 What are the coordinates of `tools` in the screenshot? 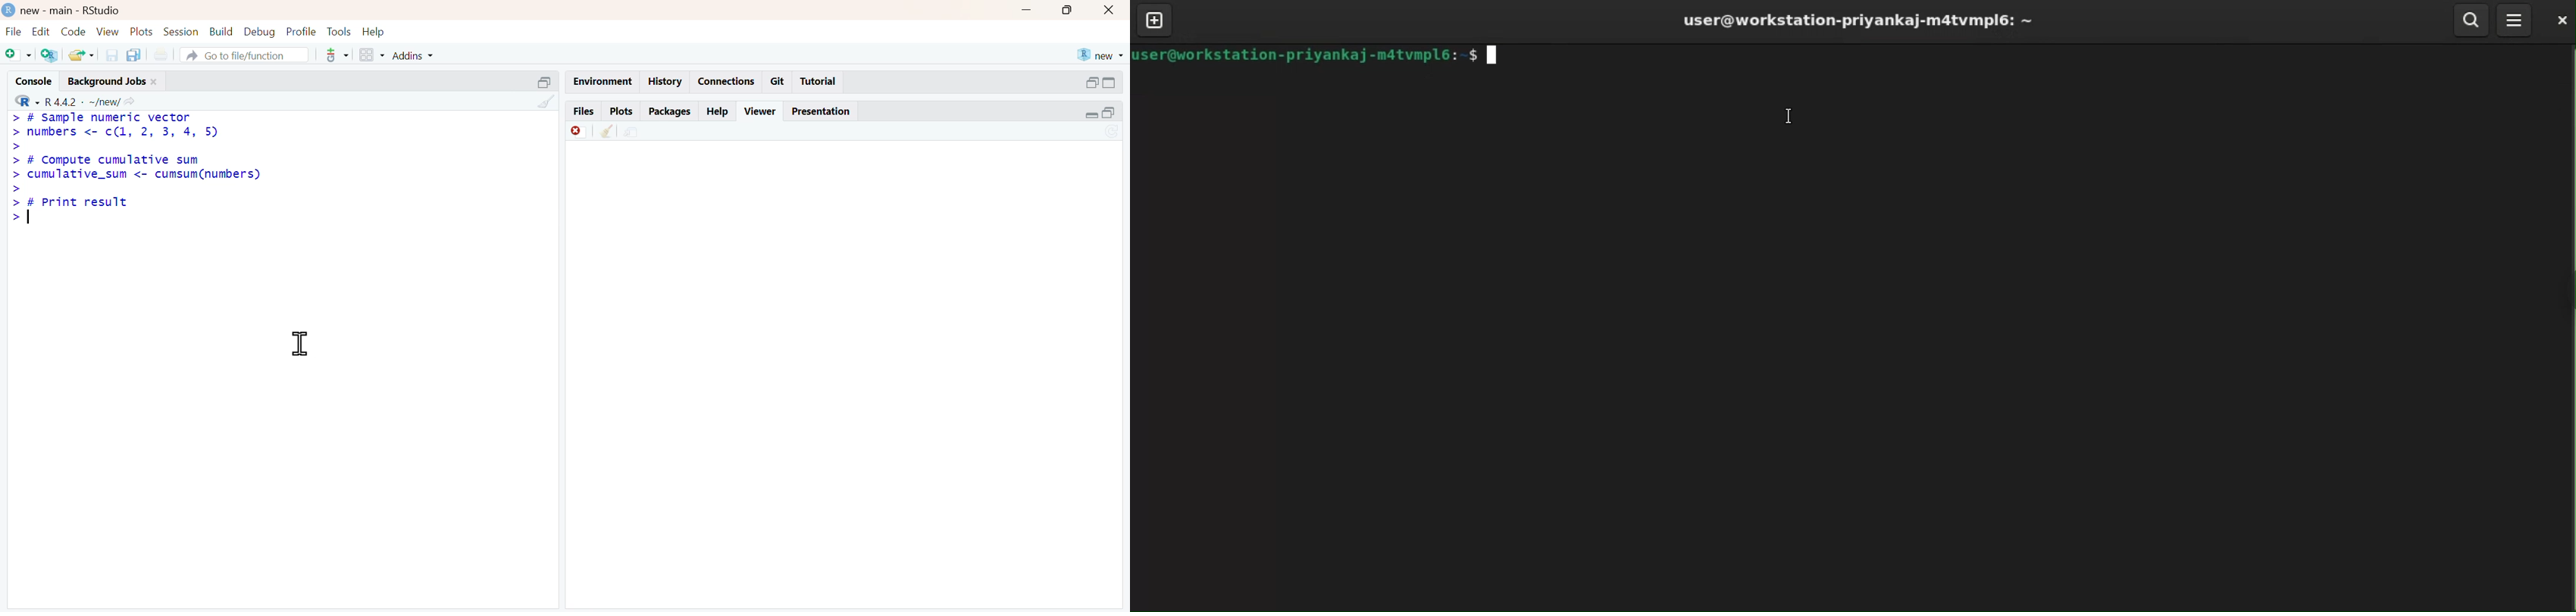 It's located at (339, 55).